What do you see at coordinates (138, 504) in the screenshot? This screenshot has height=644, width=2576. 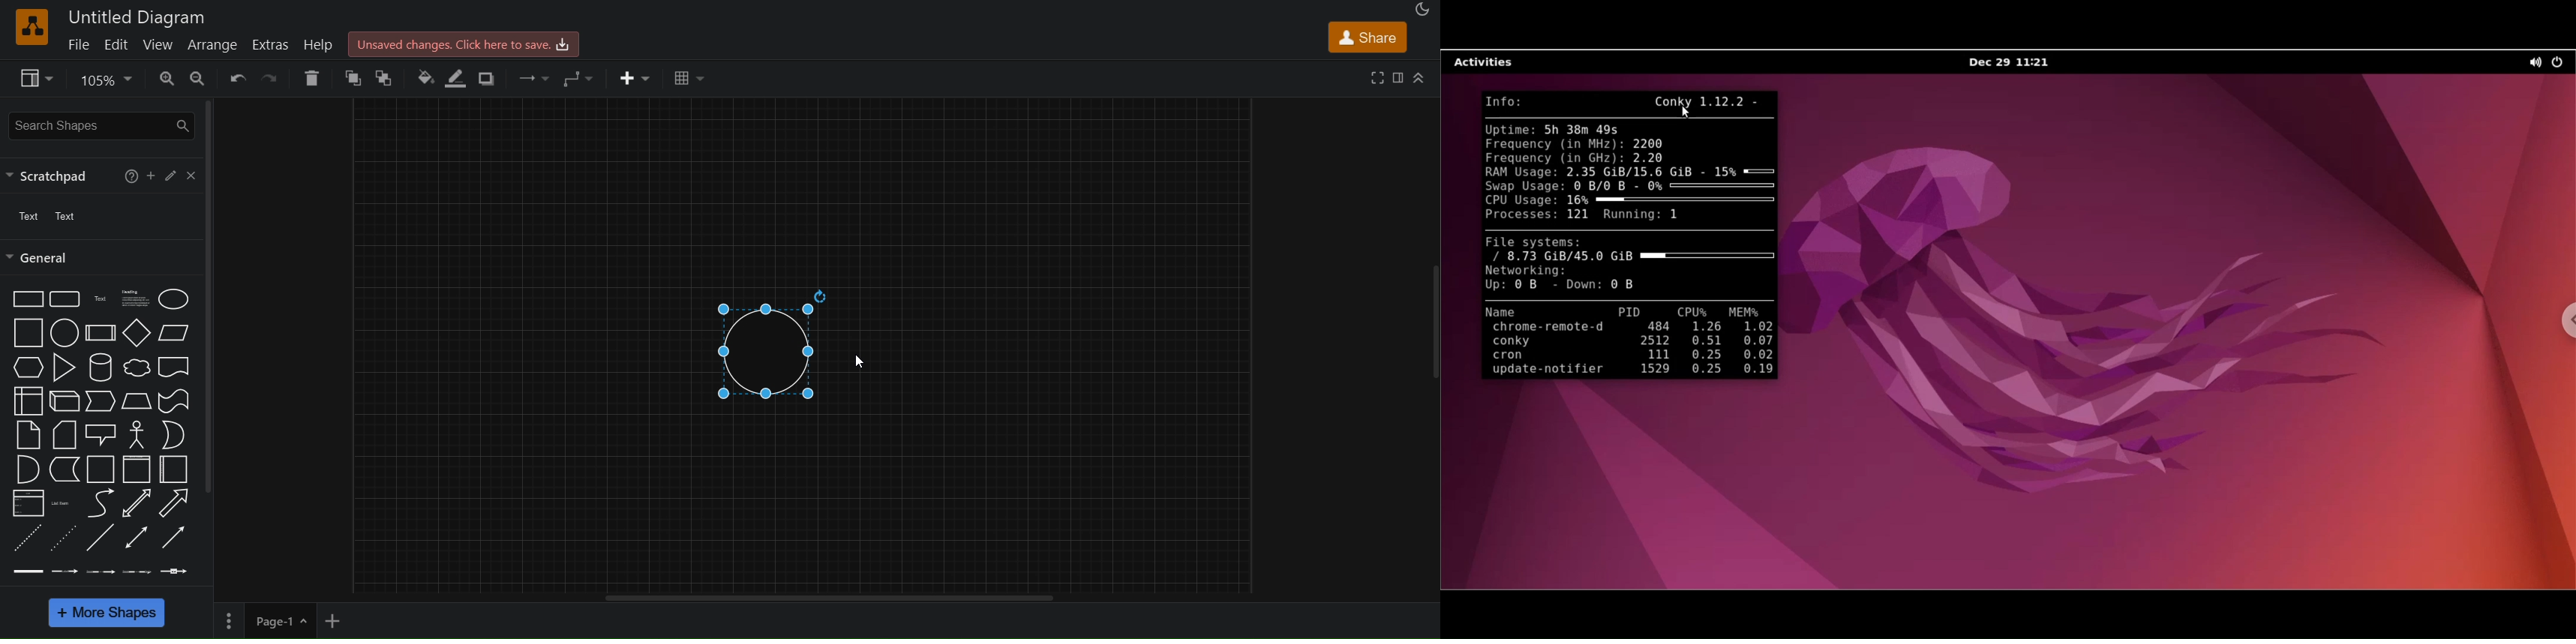 I see `bidirectional arrow` at bounding box center [138, 504].